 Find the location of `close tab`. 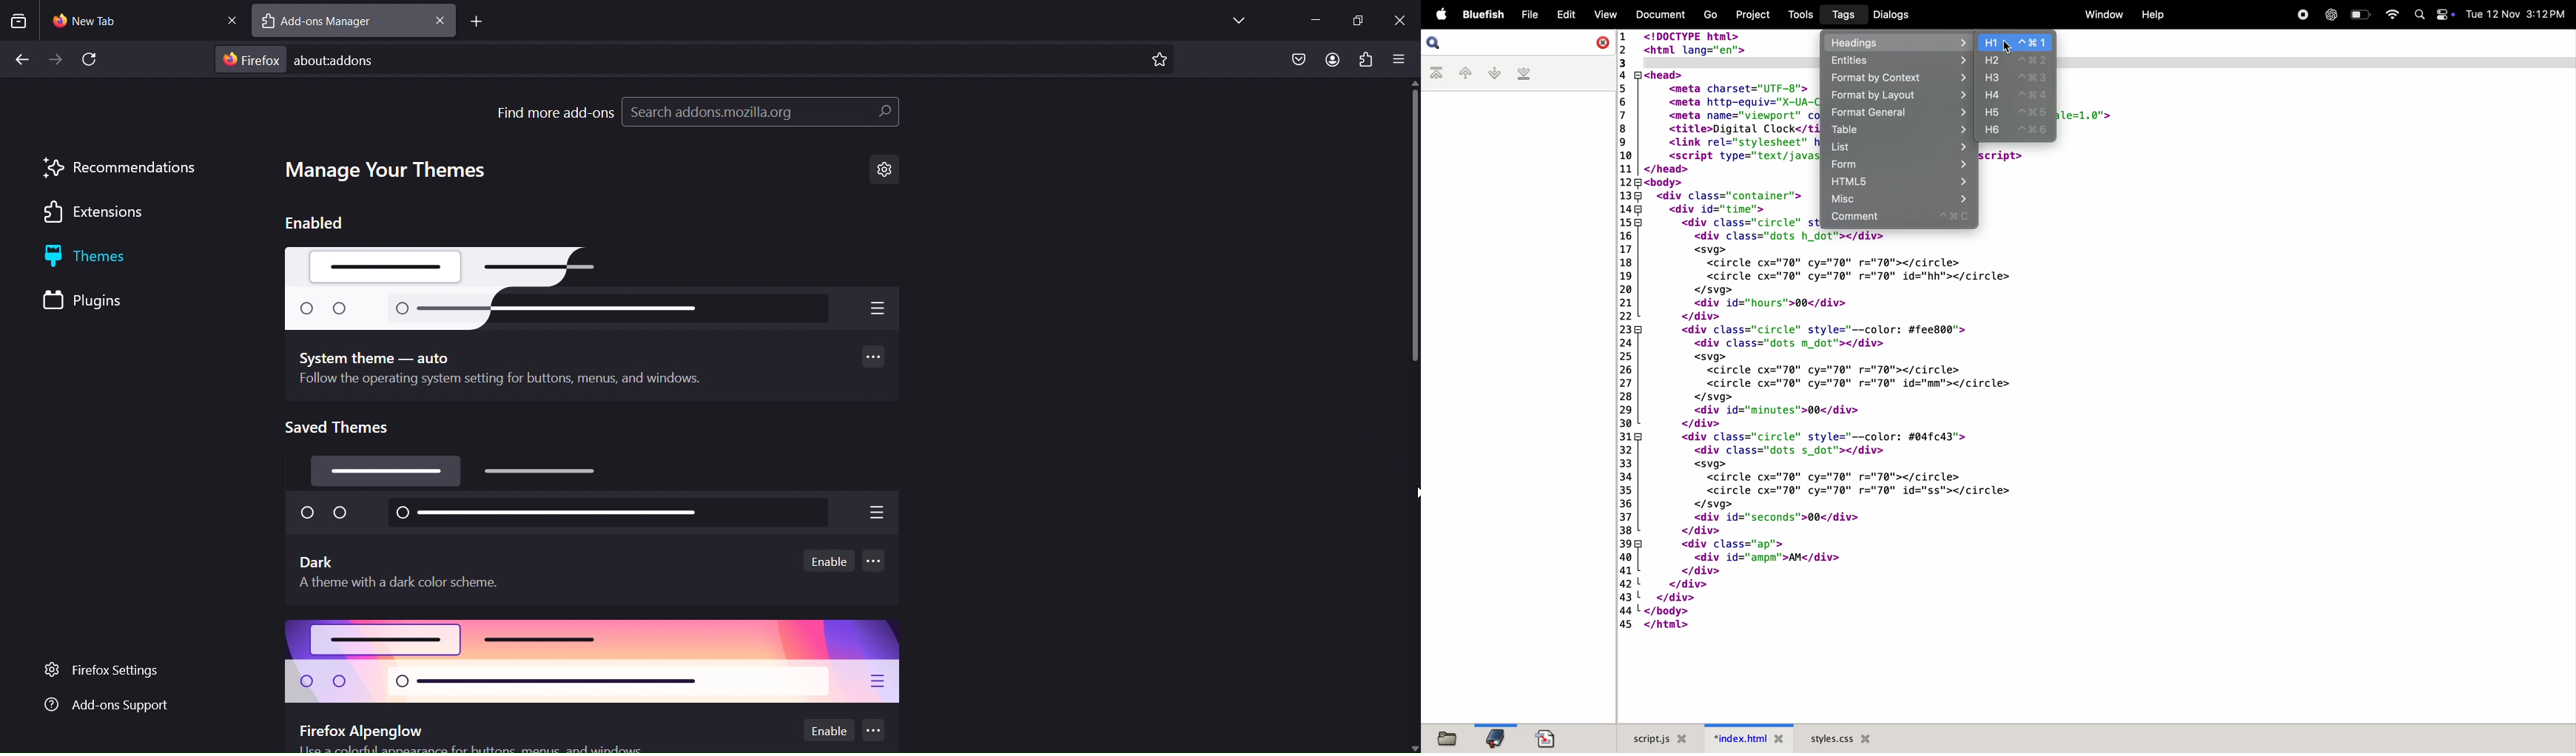

close tab is located at coordinates (440, 21).